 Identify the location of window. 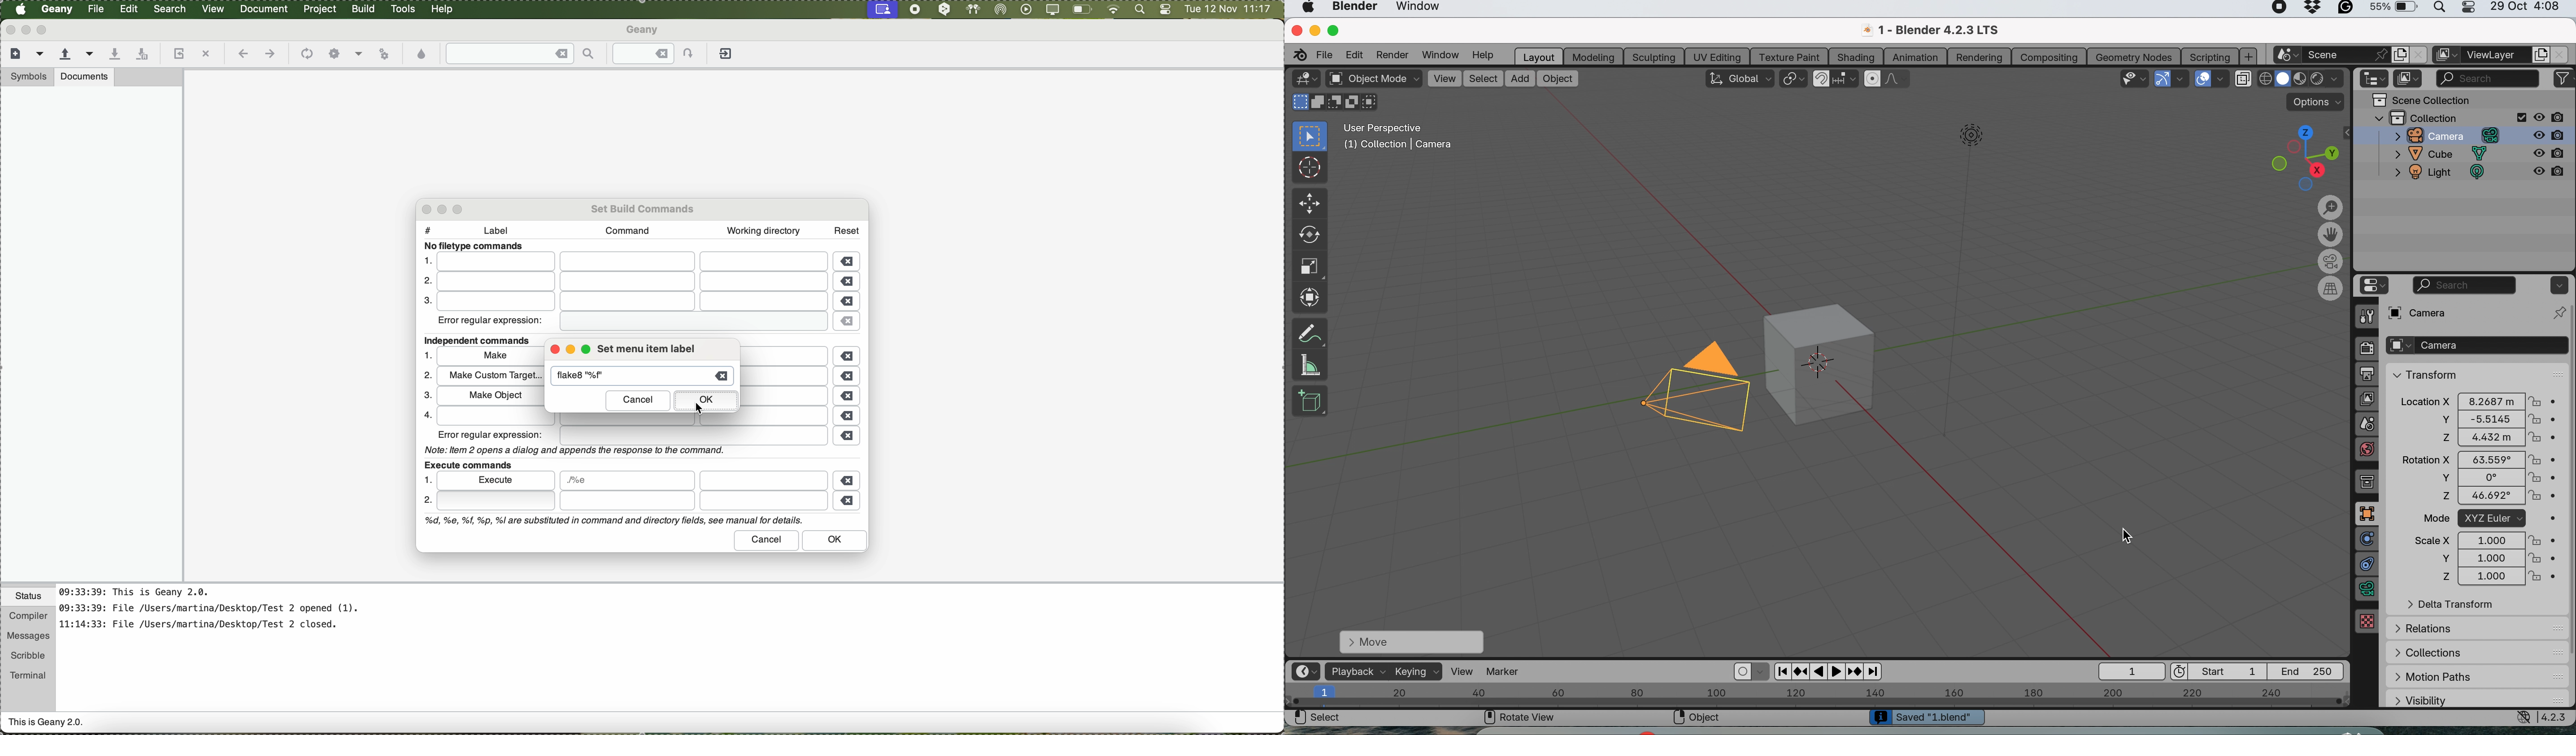
(1442, 55).